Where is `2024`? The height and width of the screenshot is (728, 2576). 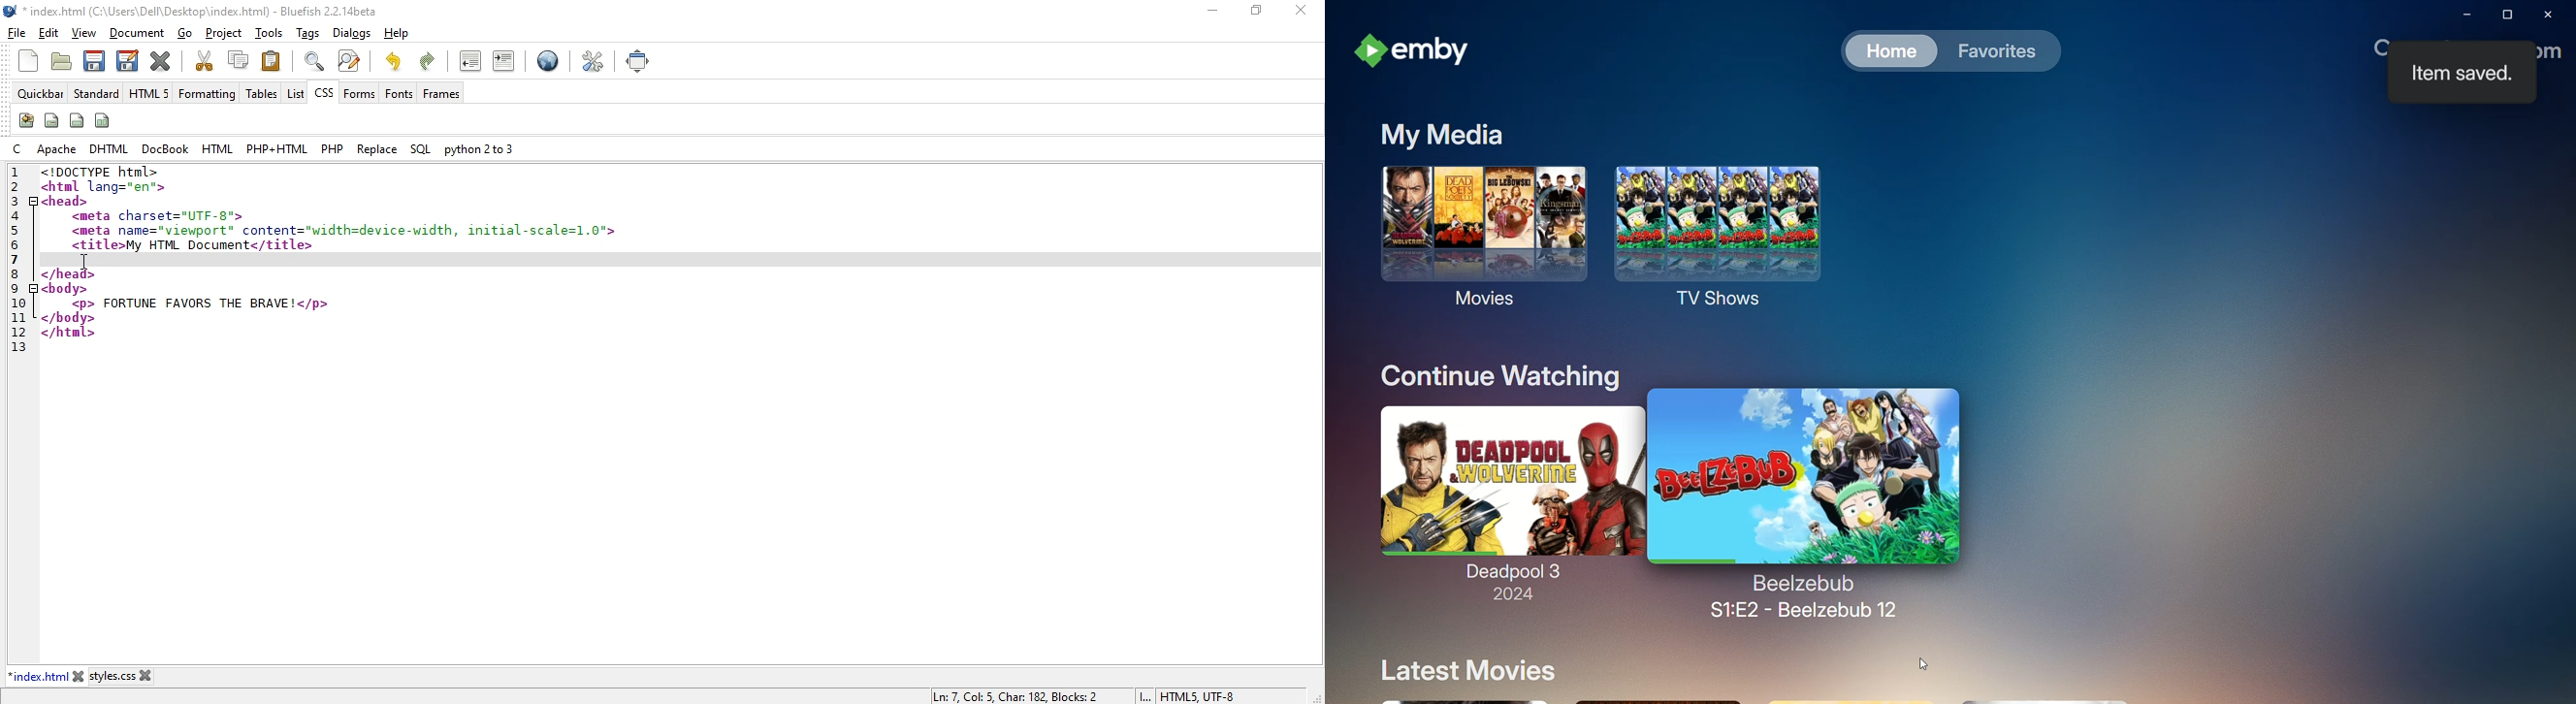 2024 is located at coordinates (1505, 596).